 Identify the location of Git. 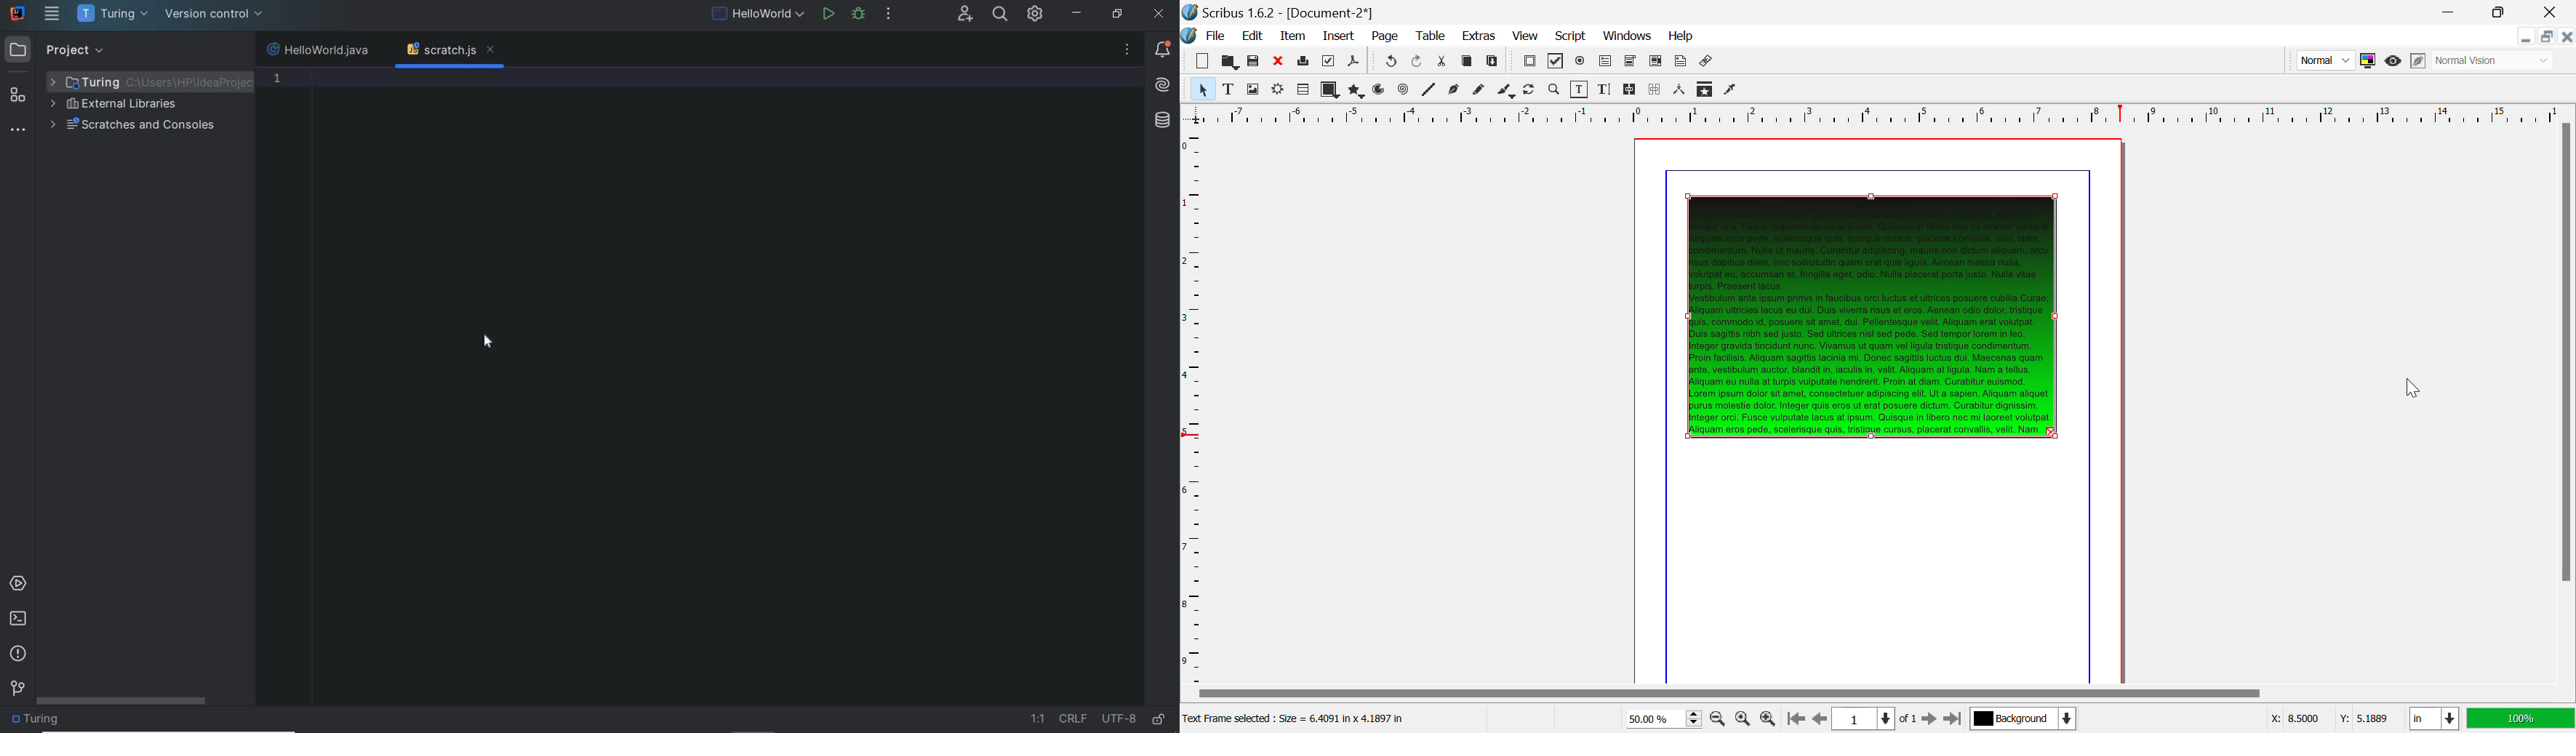
(18, 687).